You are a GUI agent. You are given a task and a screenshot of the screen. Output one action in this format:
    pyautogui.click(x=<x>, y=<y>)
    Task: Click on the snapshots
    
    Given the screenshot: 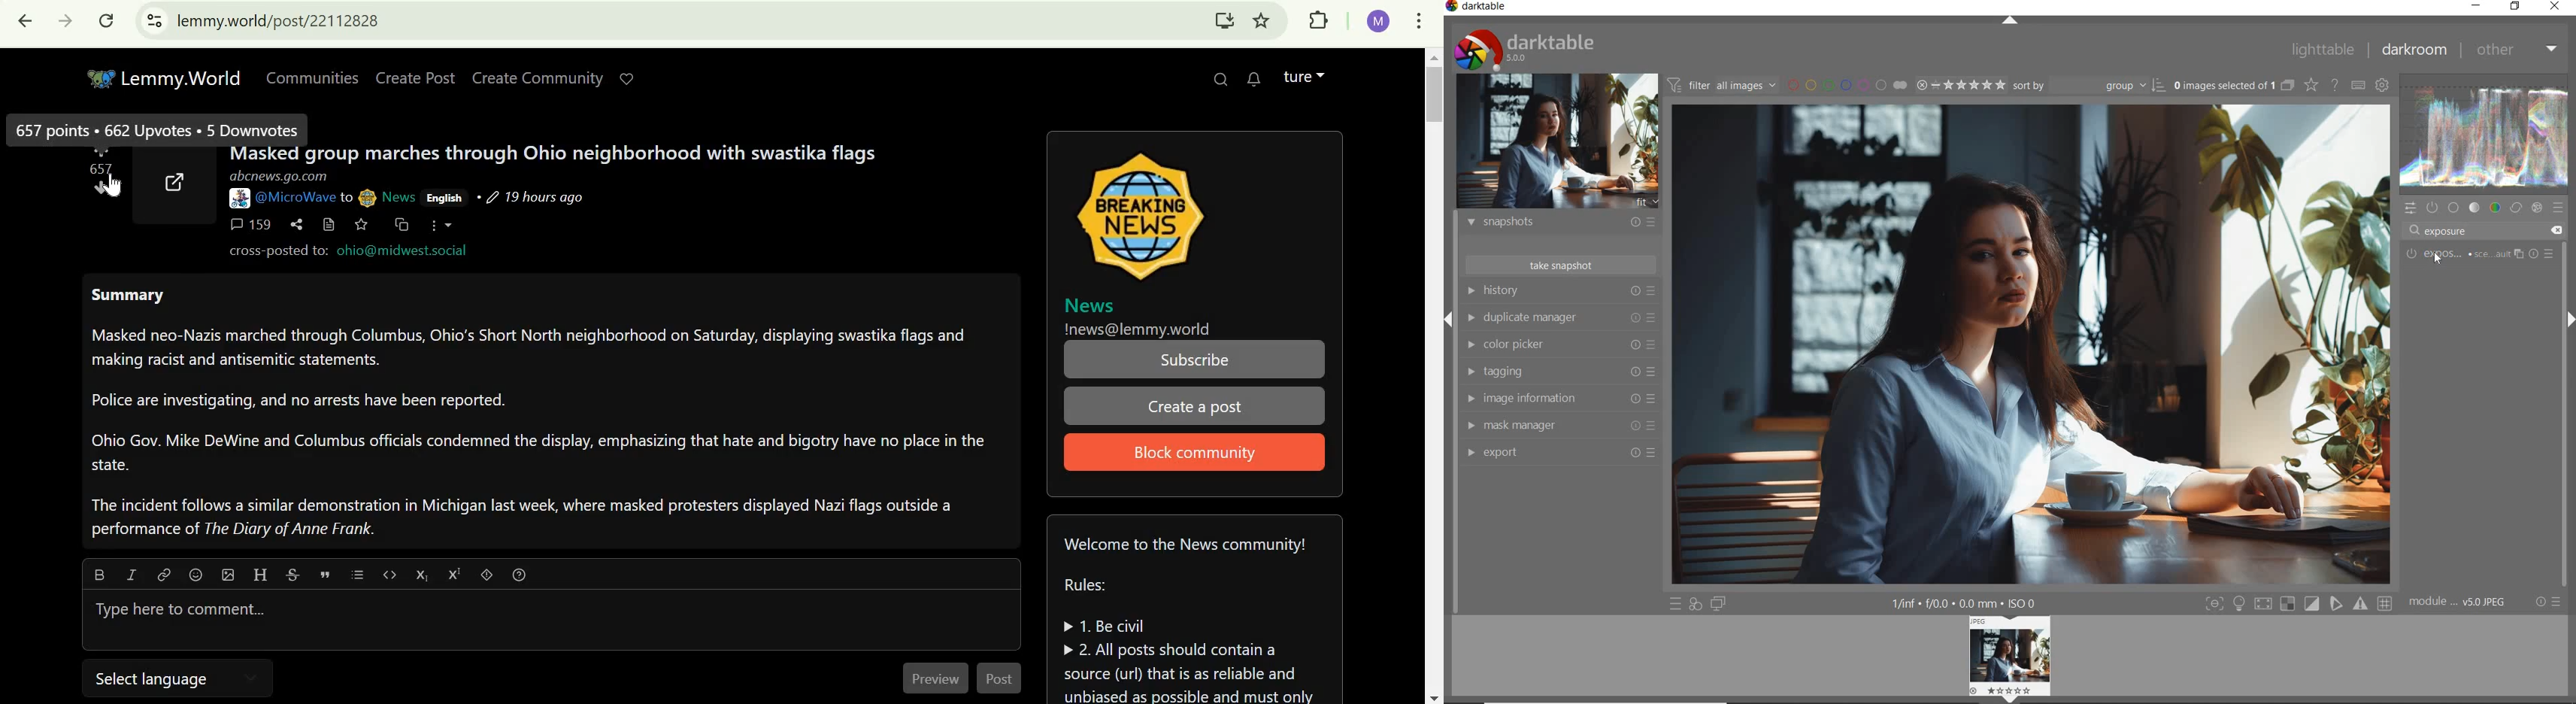 What is the action you would take?
    pyautogui.click(x=1563, y=223)
    